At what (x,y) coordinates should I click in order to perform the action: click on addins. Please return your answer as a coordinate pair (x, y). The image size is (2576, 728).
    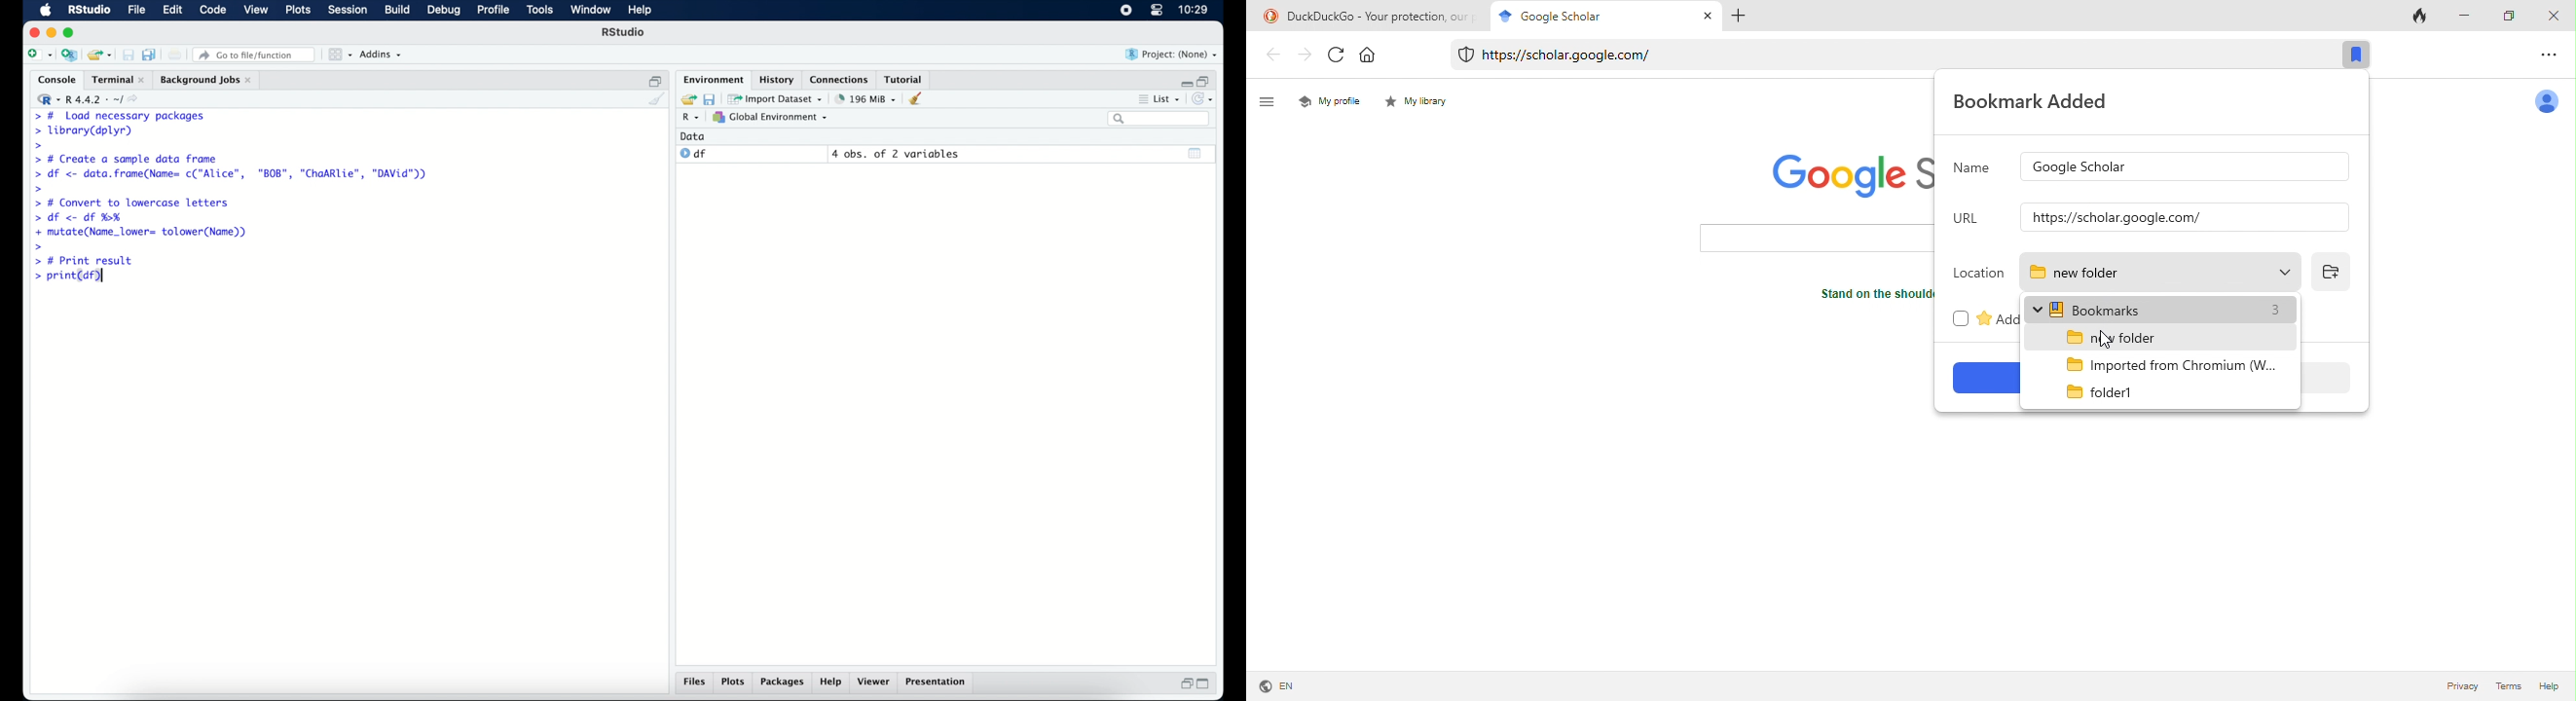
    Looking at the image, I should click on (381, 55).